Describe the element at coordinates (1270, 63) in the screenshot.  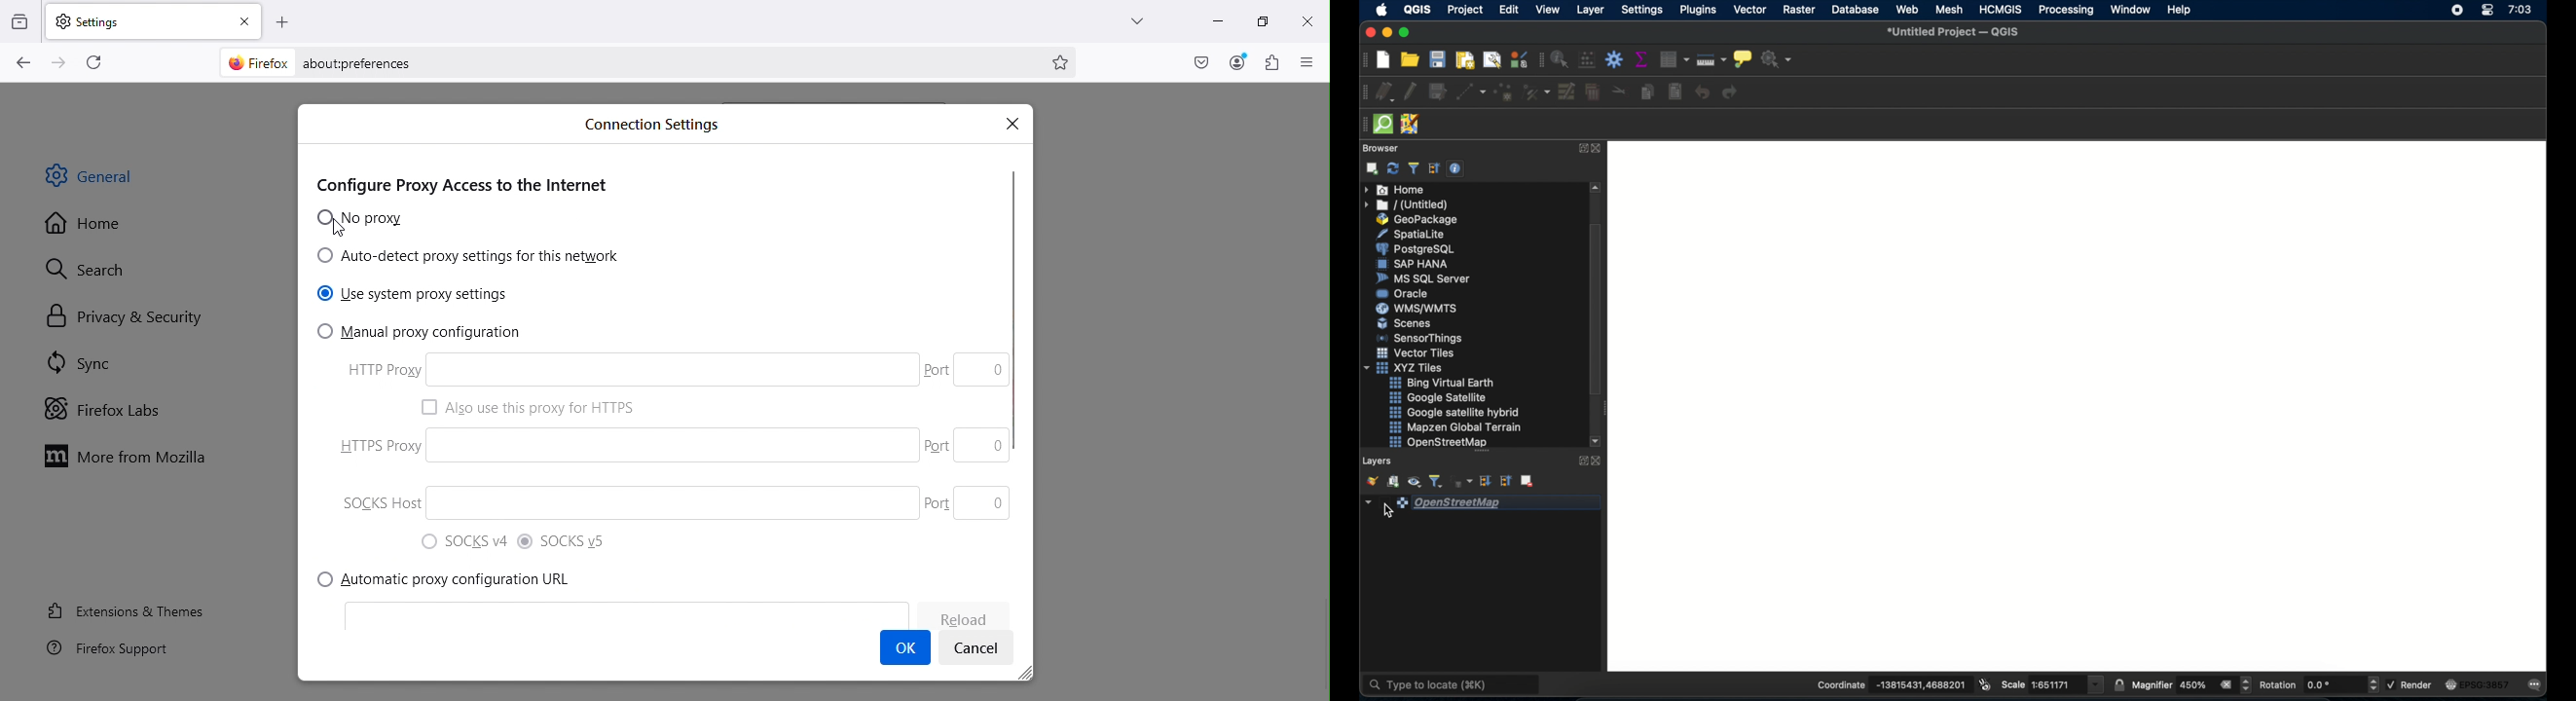
I see `Extensions` at that location.